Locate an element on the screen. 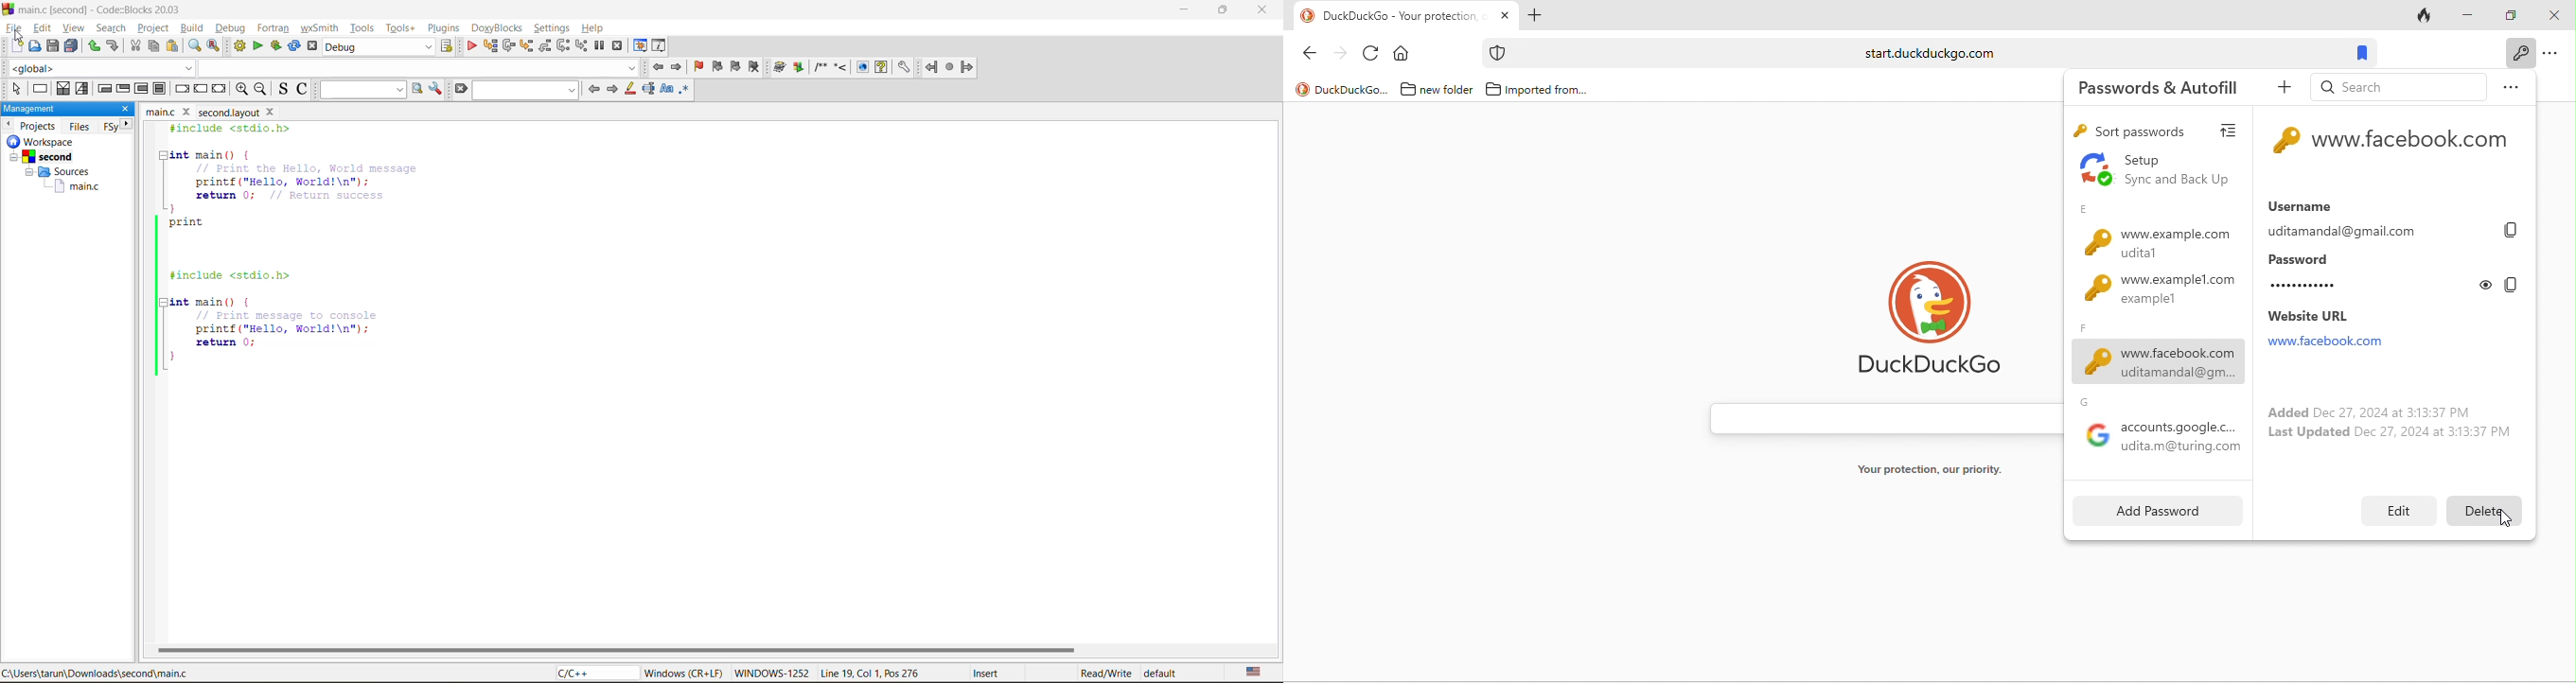 The image size is (2576, 700). decision is located at coordinates (62, 89).